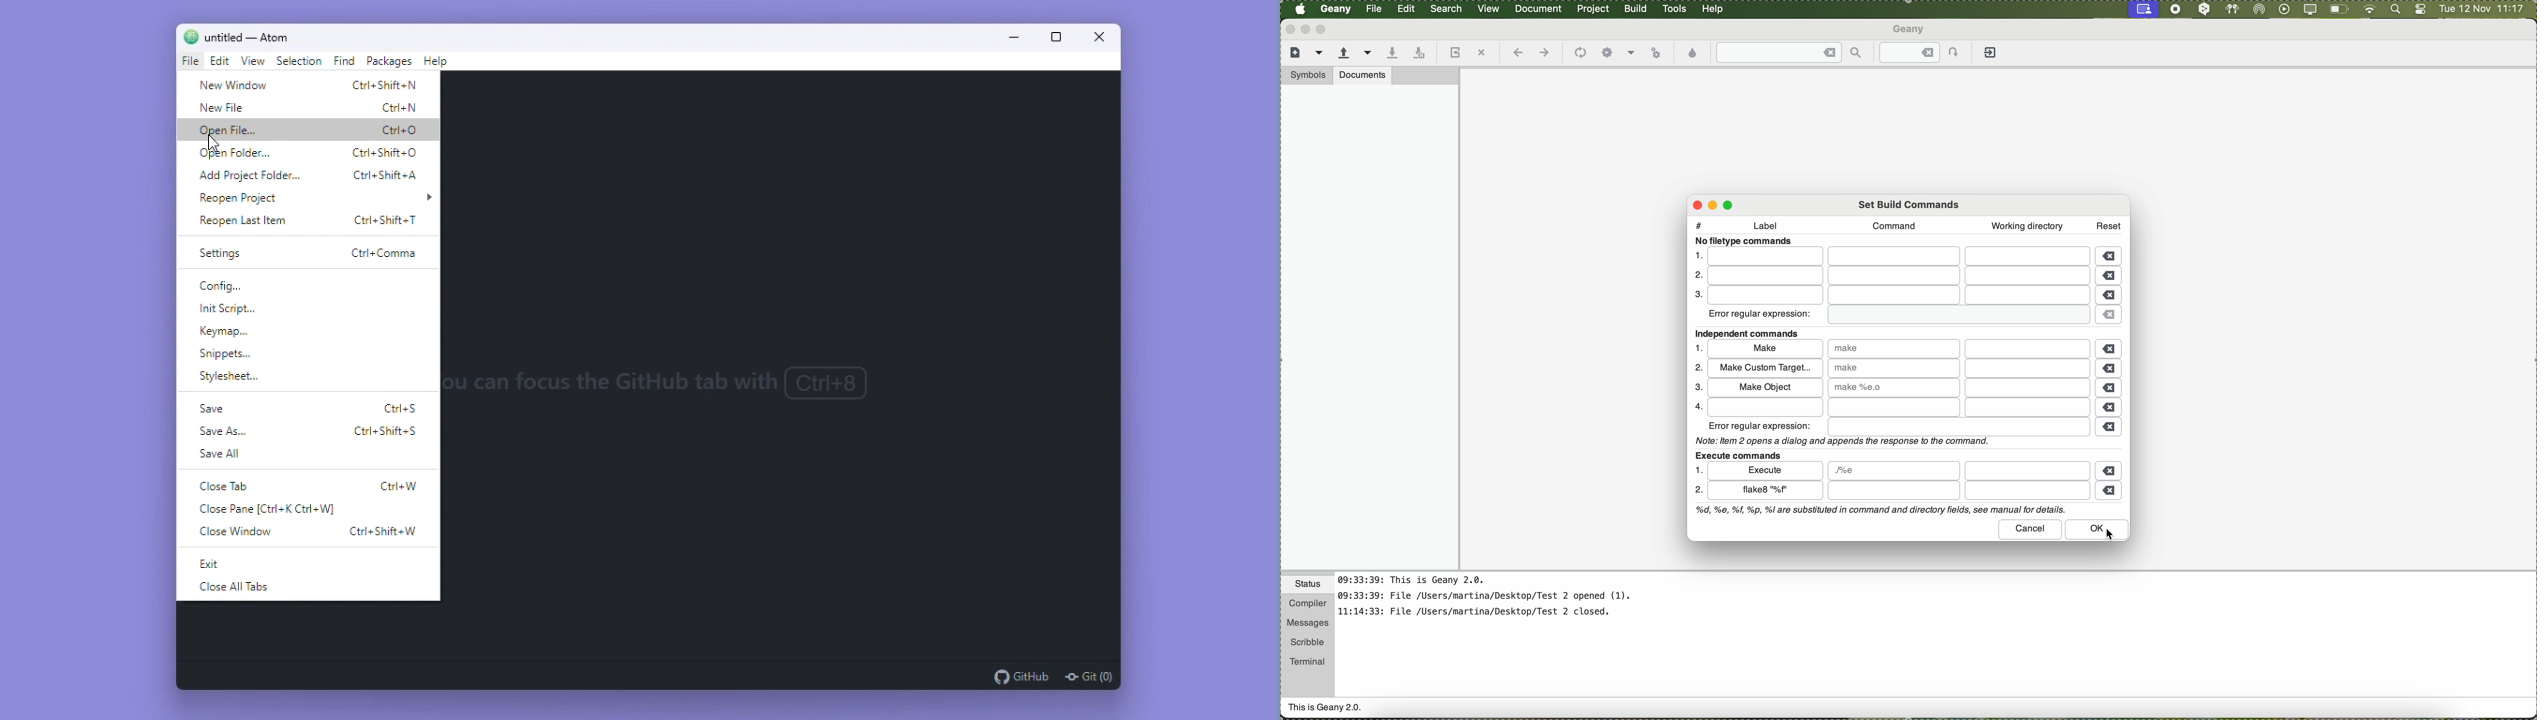 This screenshot has width=2548, height=728. What do you see at coordinates (1894, 367) in the screenshot?
I see `make` at bounding box center [1894, 367].